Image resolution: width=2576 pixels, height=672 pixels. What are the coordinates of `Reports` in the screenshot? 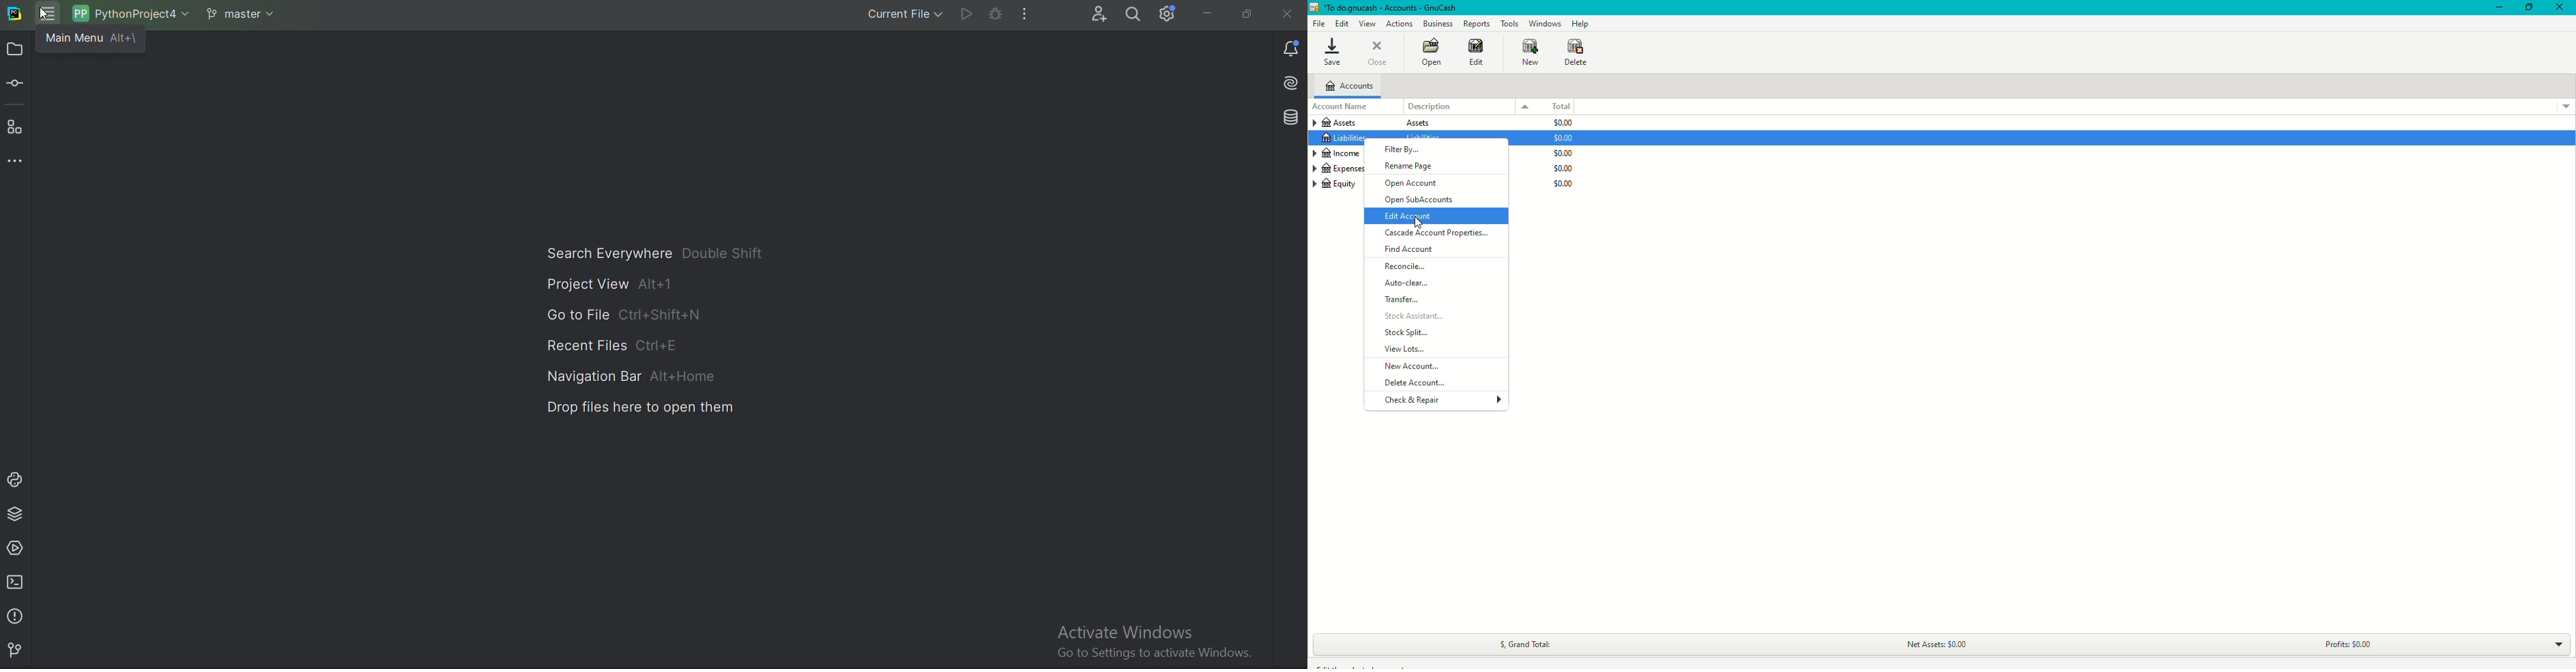 It's located at (1477, 24).